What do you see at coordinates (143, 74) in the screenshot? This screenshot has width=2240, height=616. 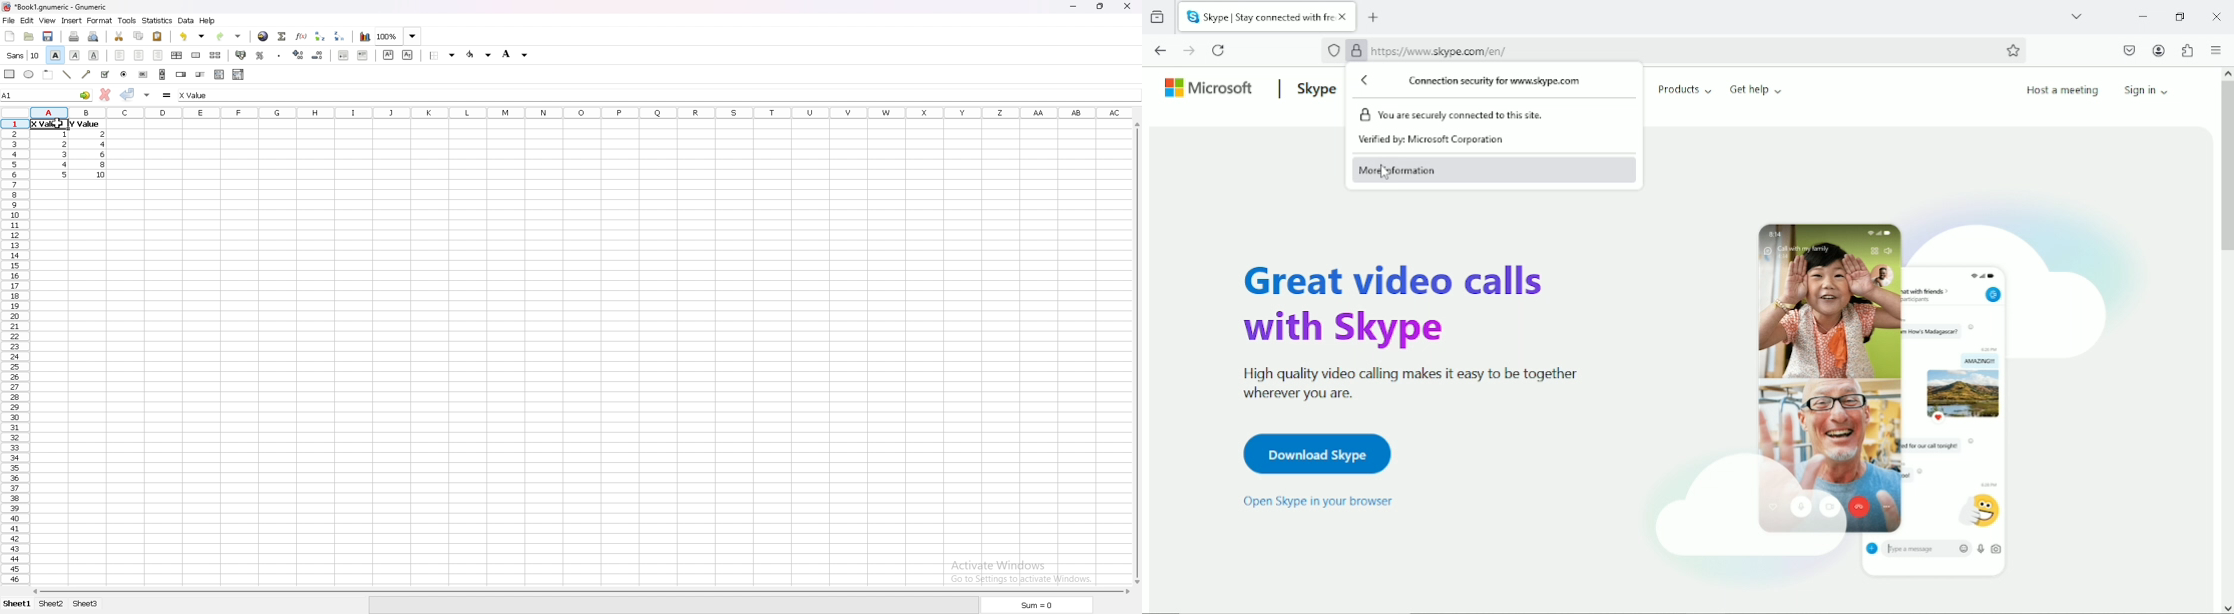 I see `button` at bounding box center [143, 74].